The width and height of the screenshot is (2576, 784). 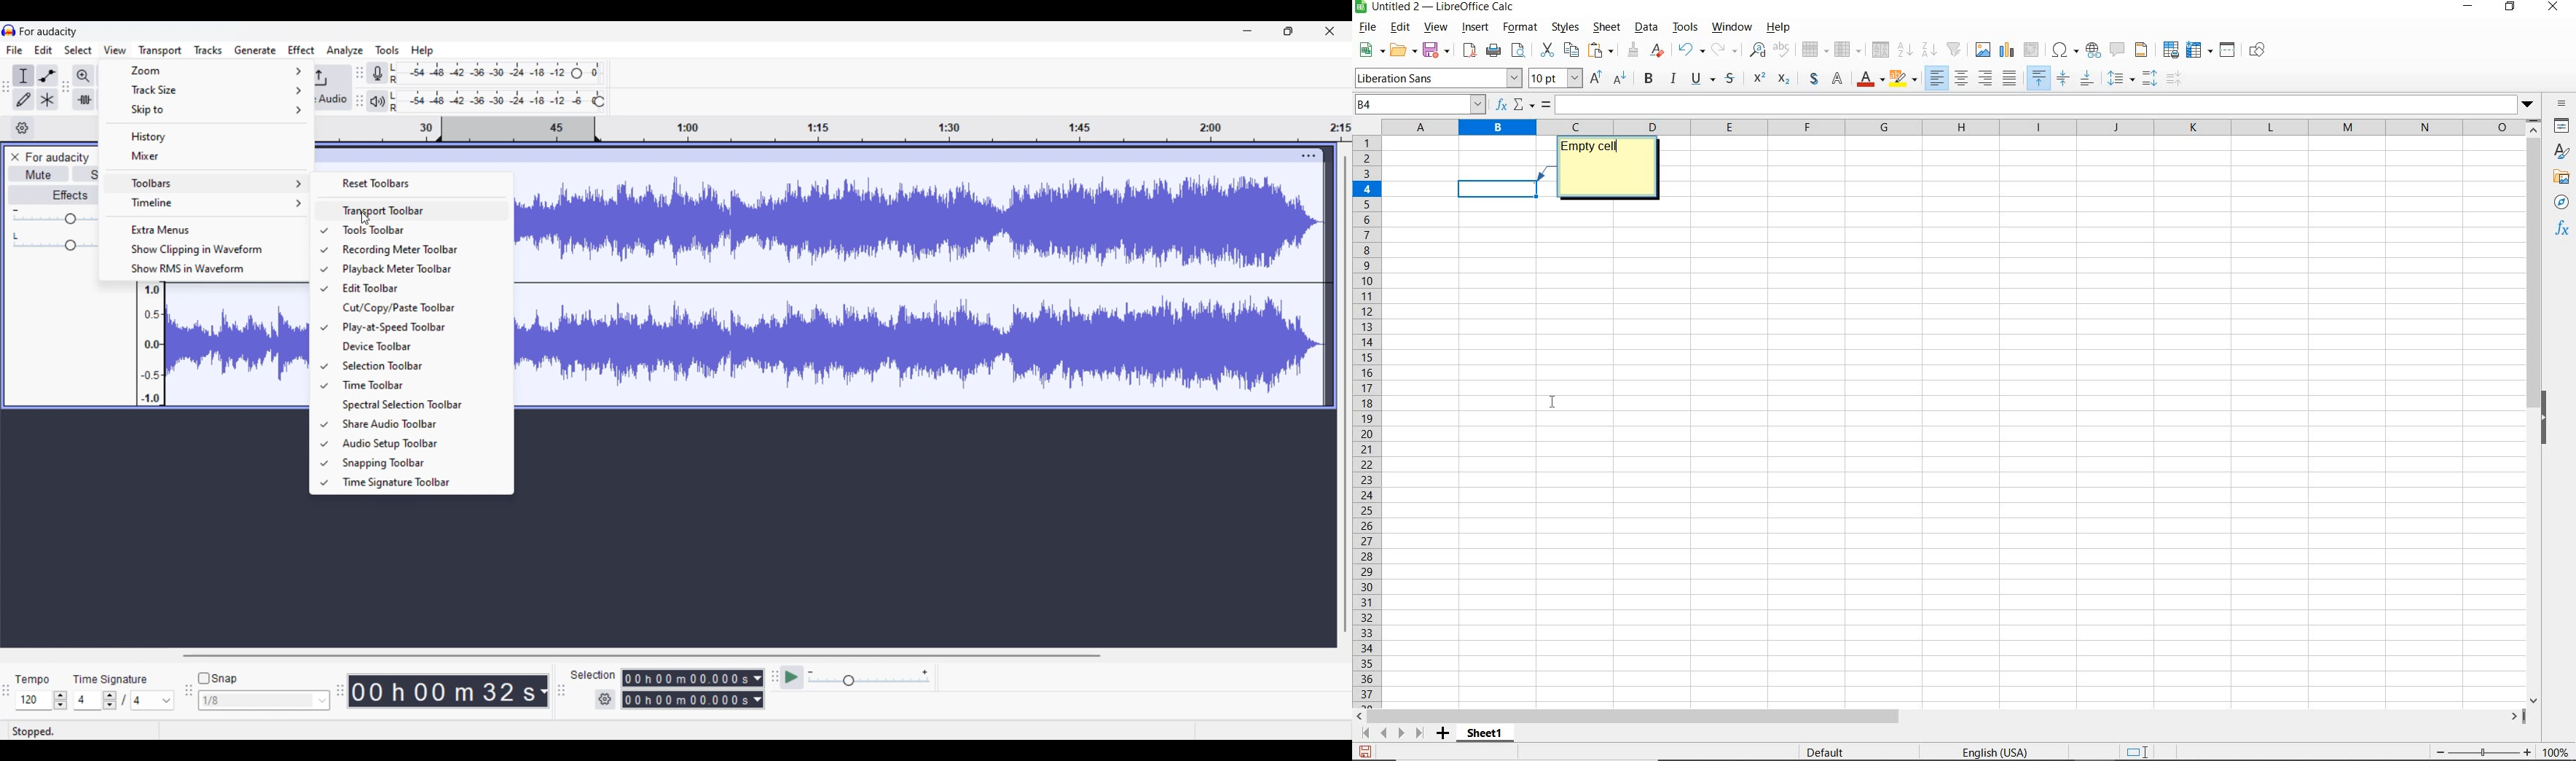 I want to click on Zoom in, so click(x=84, y=76).